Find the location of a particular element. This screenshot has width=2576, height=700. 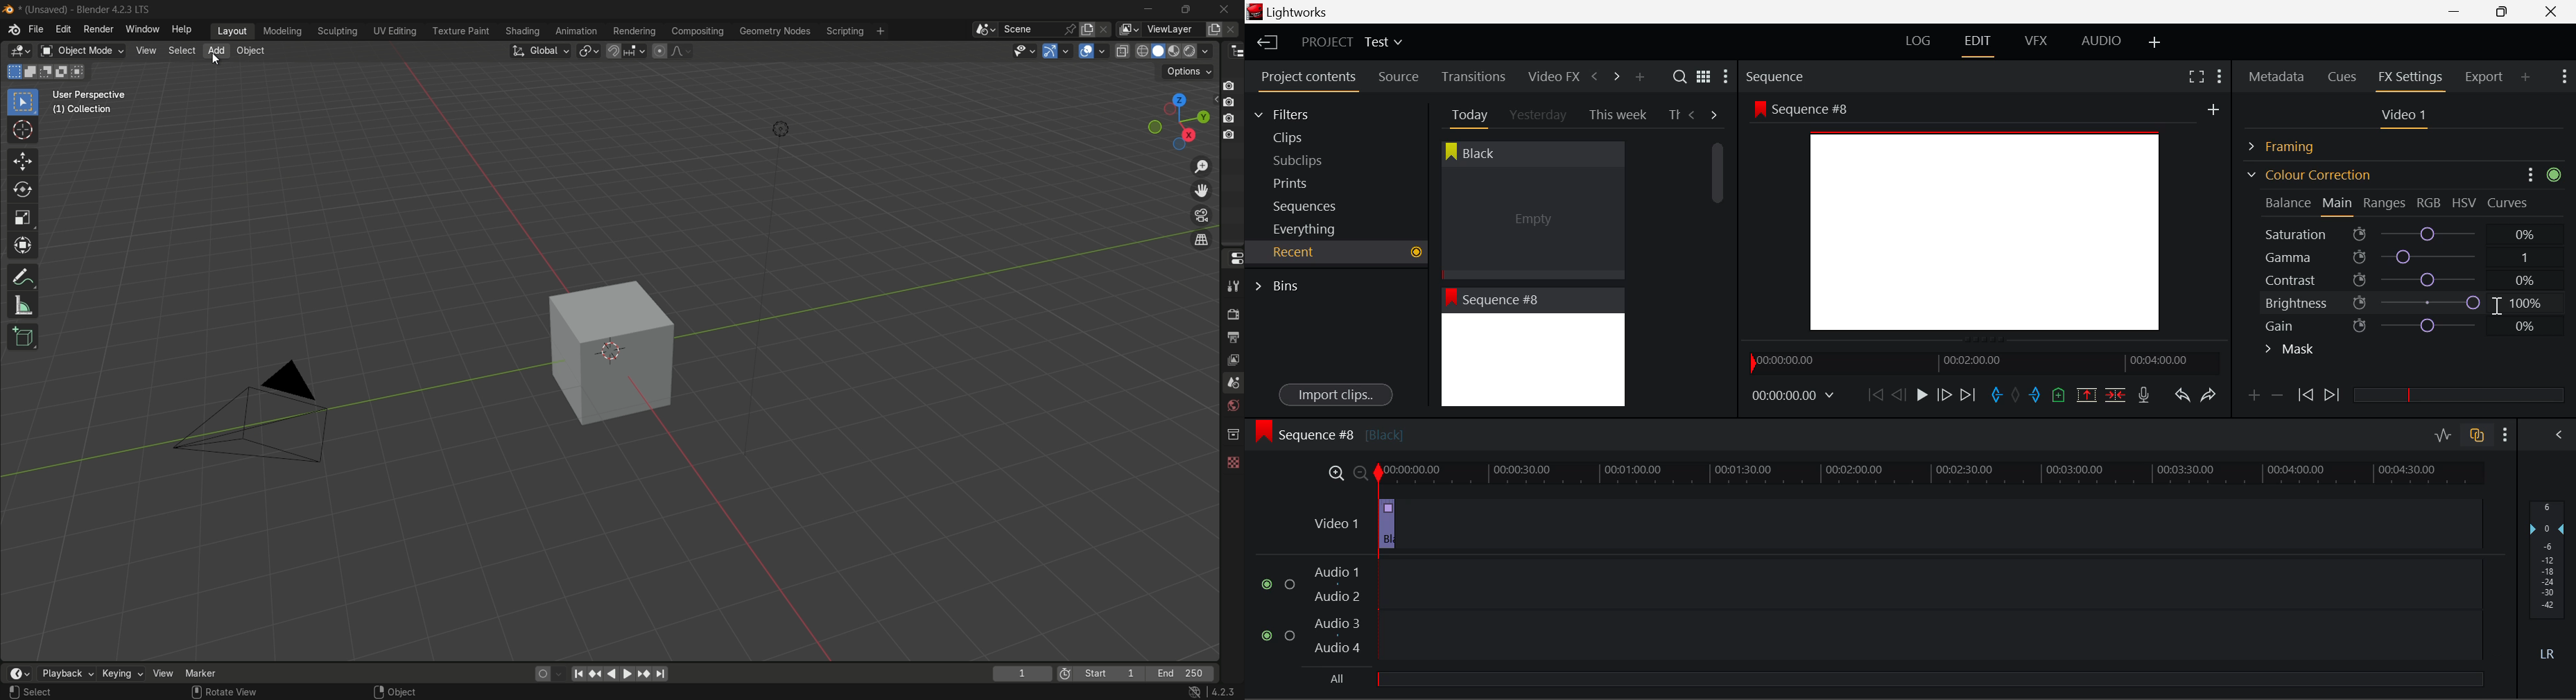

Framing Section is located at coordinates (2292, 144).